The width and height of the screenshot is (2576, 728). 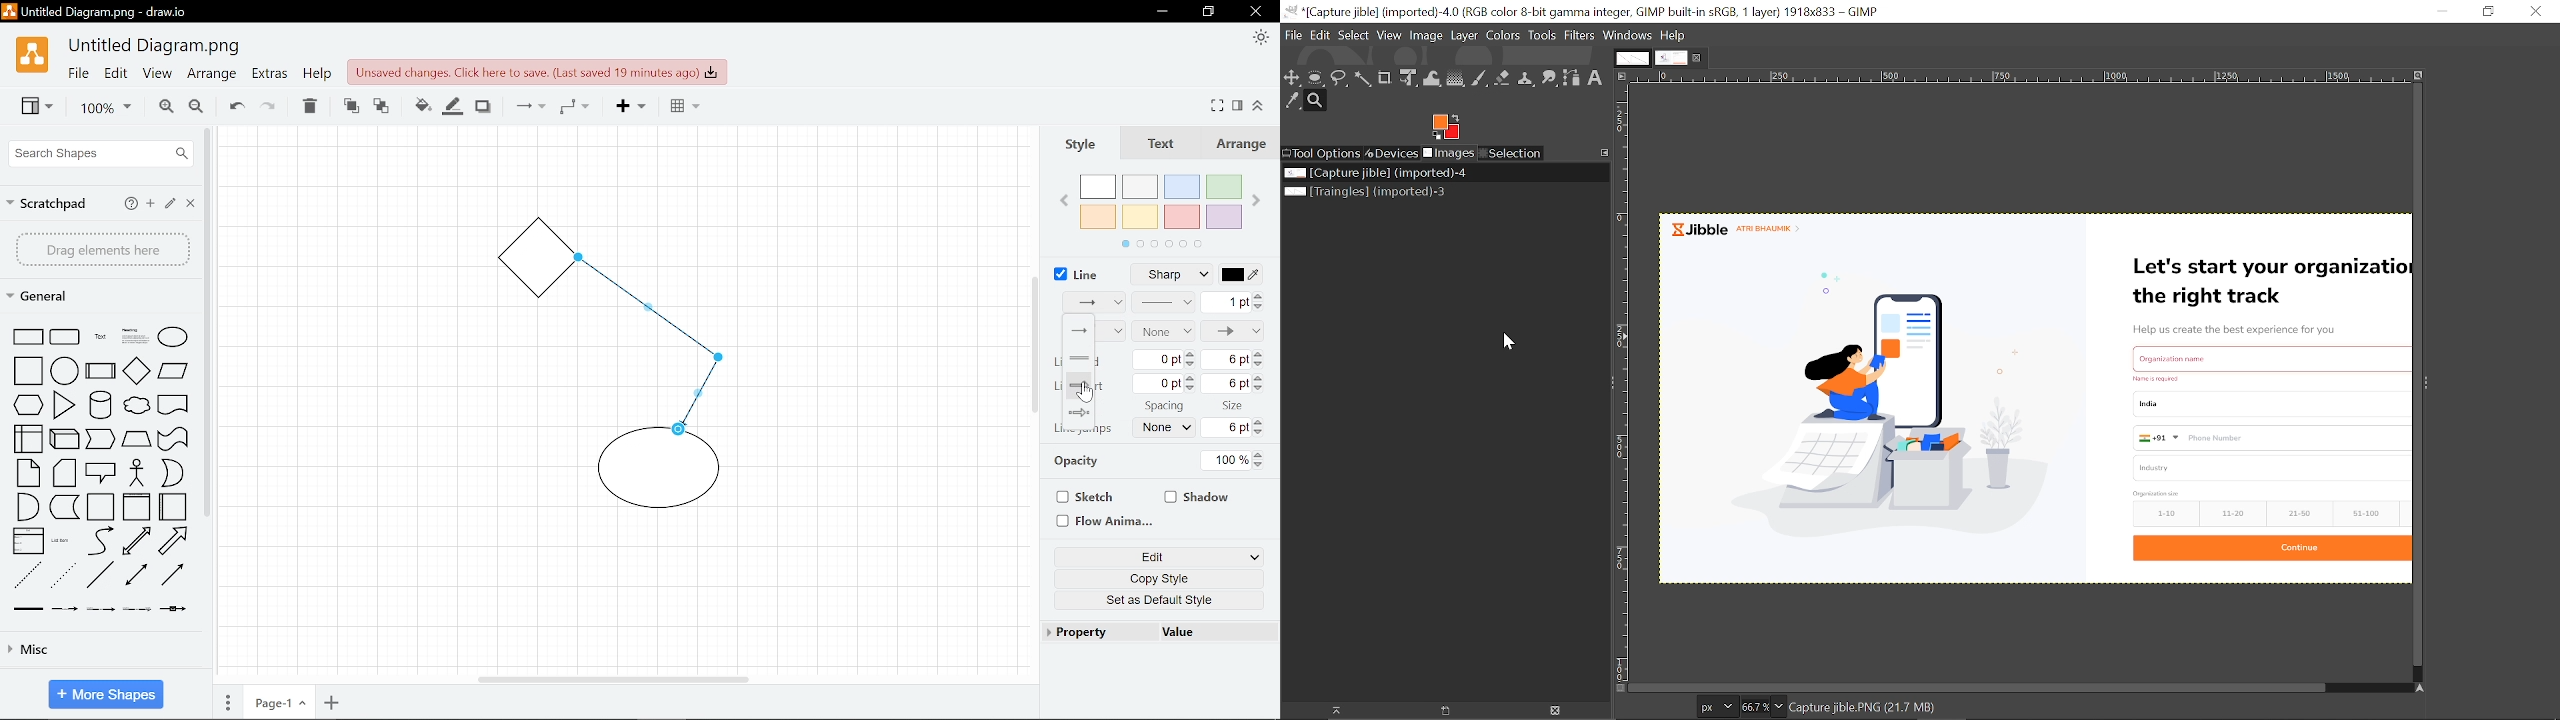 What do you see at coordinates (77, 75) in the screenshot?
I see `File` at bounding box center [77, 75].